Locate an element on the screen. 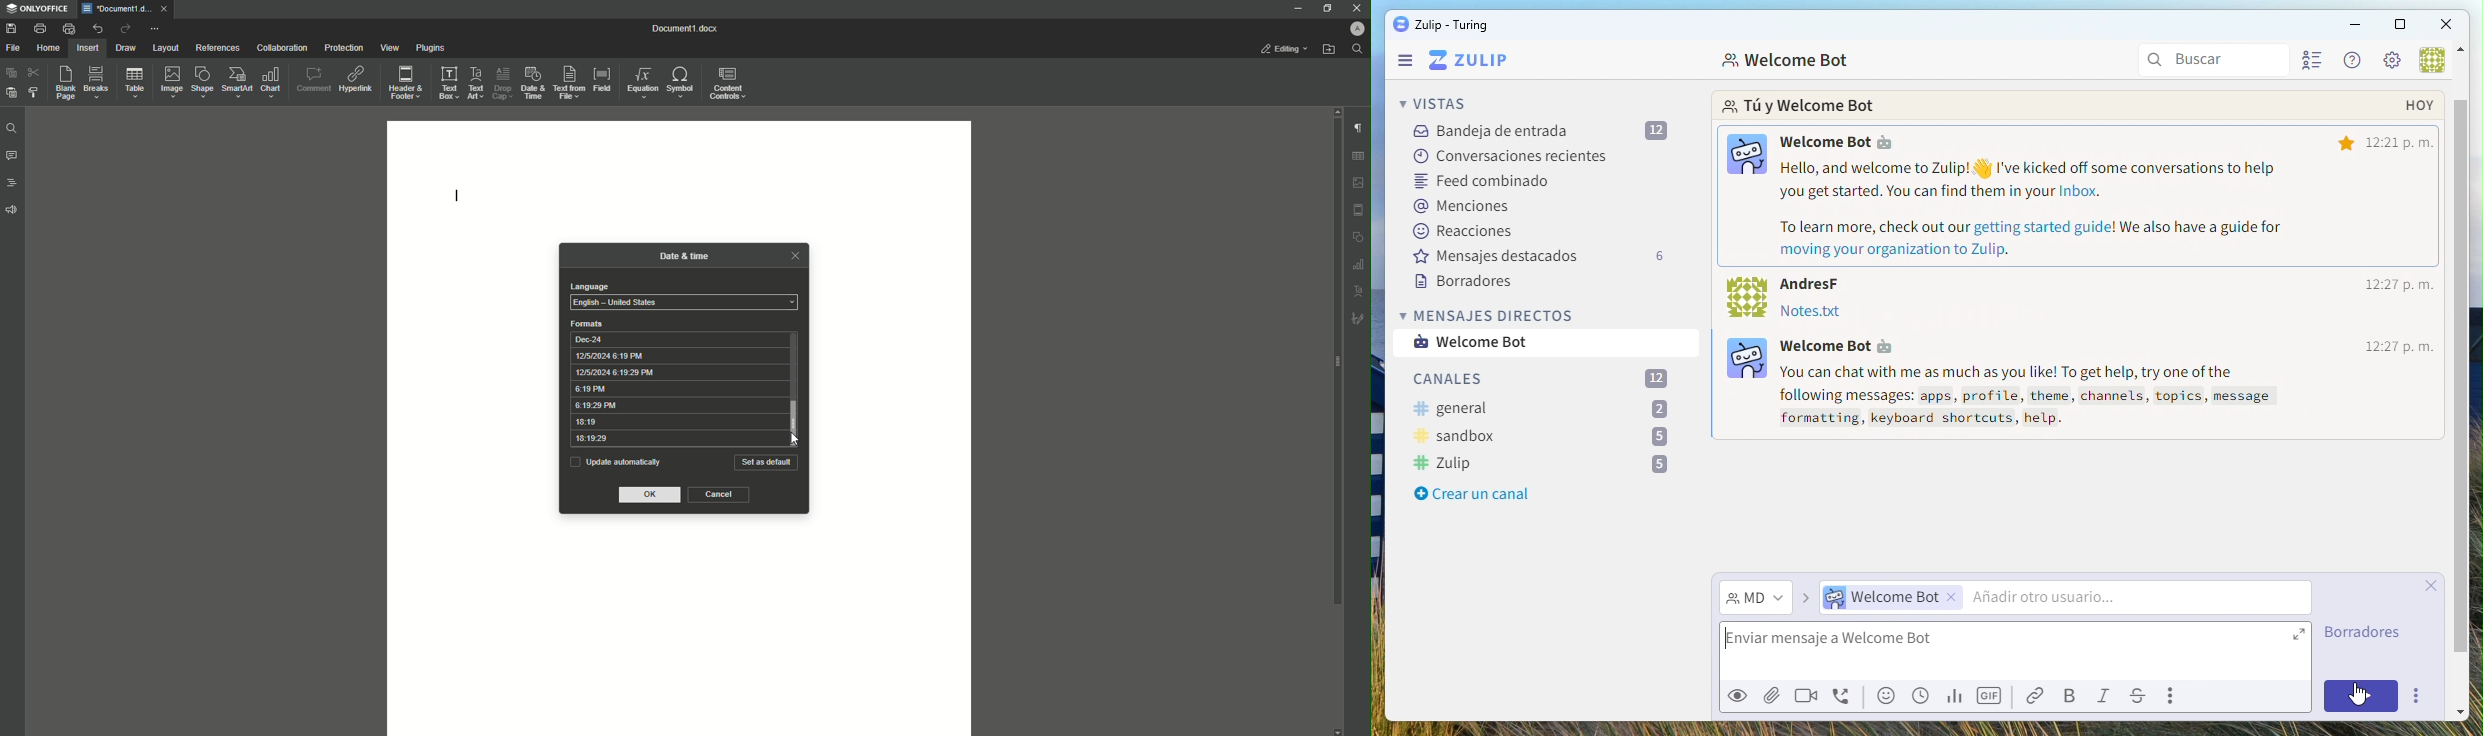  More options is located at coordinates (156, 29).